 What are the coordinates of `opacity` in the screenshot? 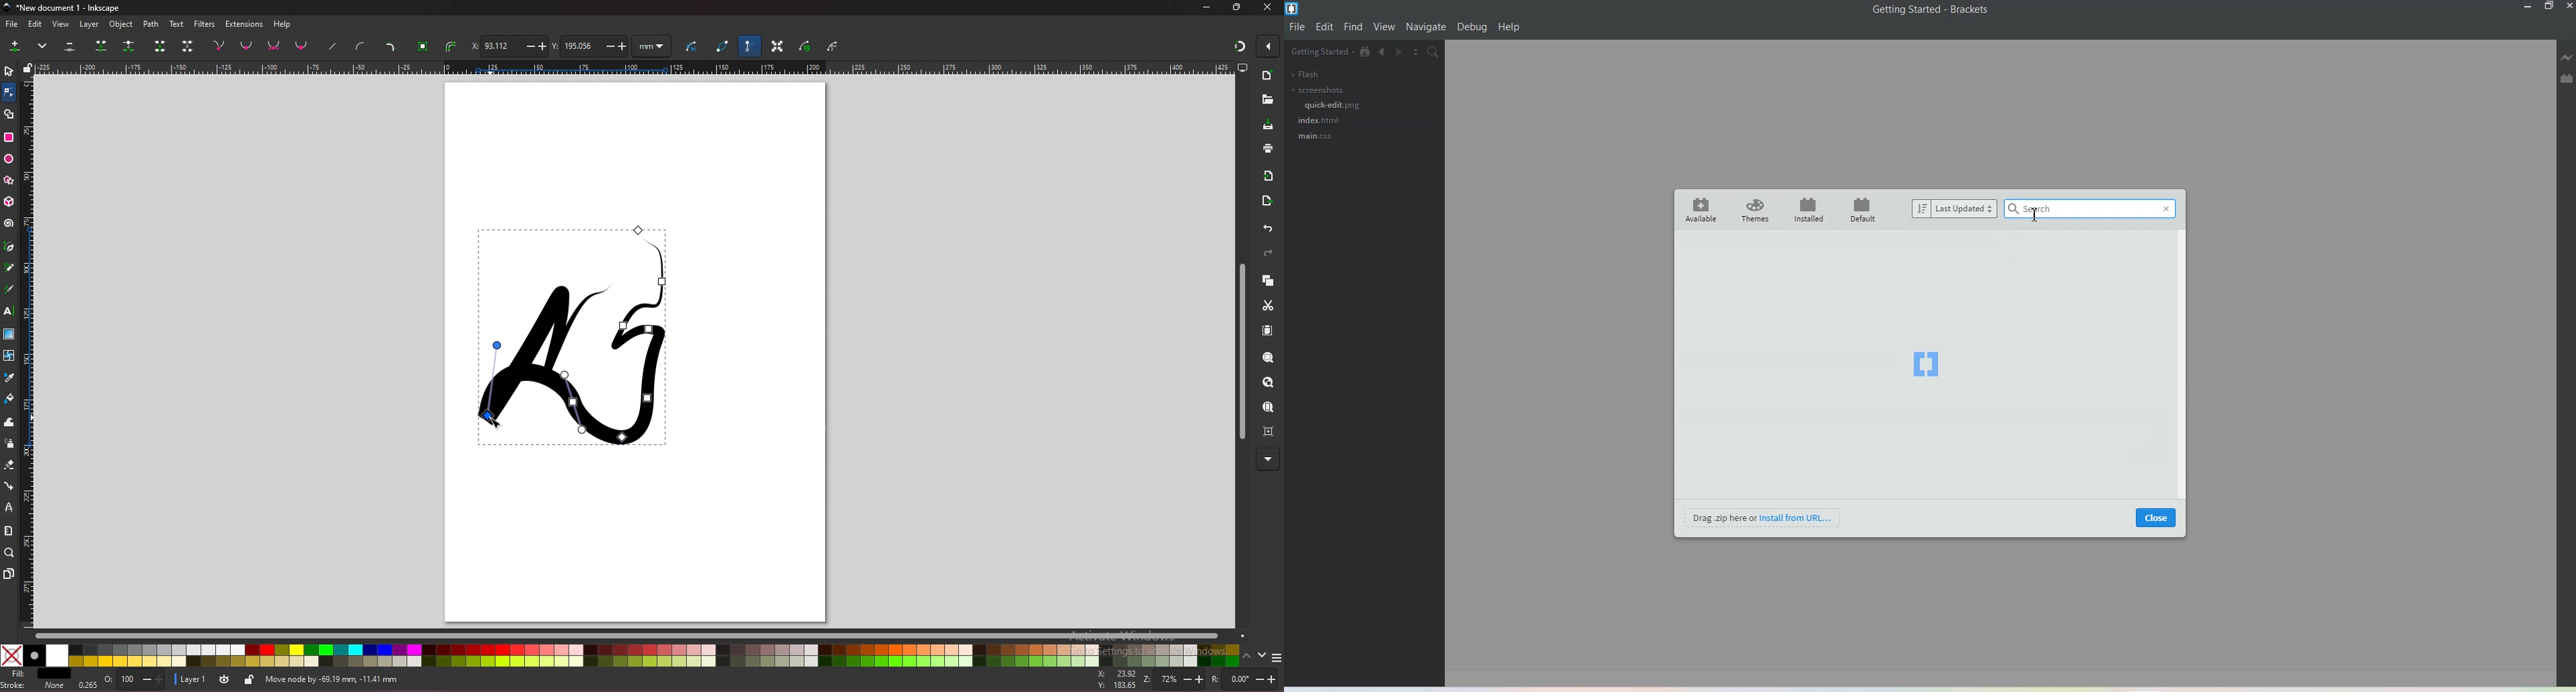 It's located at (134, 680).